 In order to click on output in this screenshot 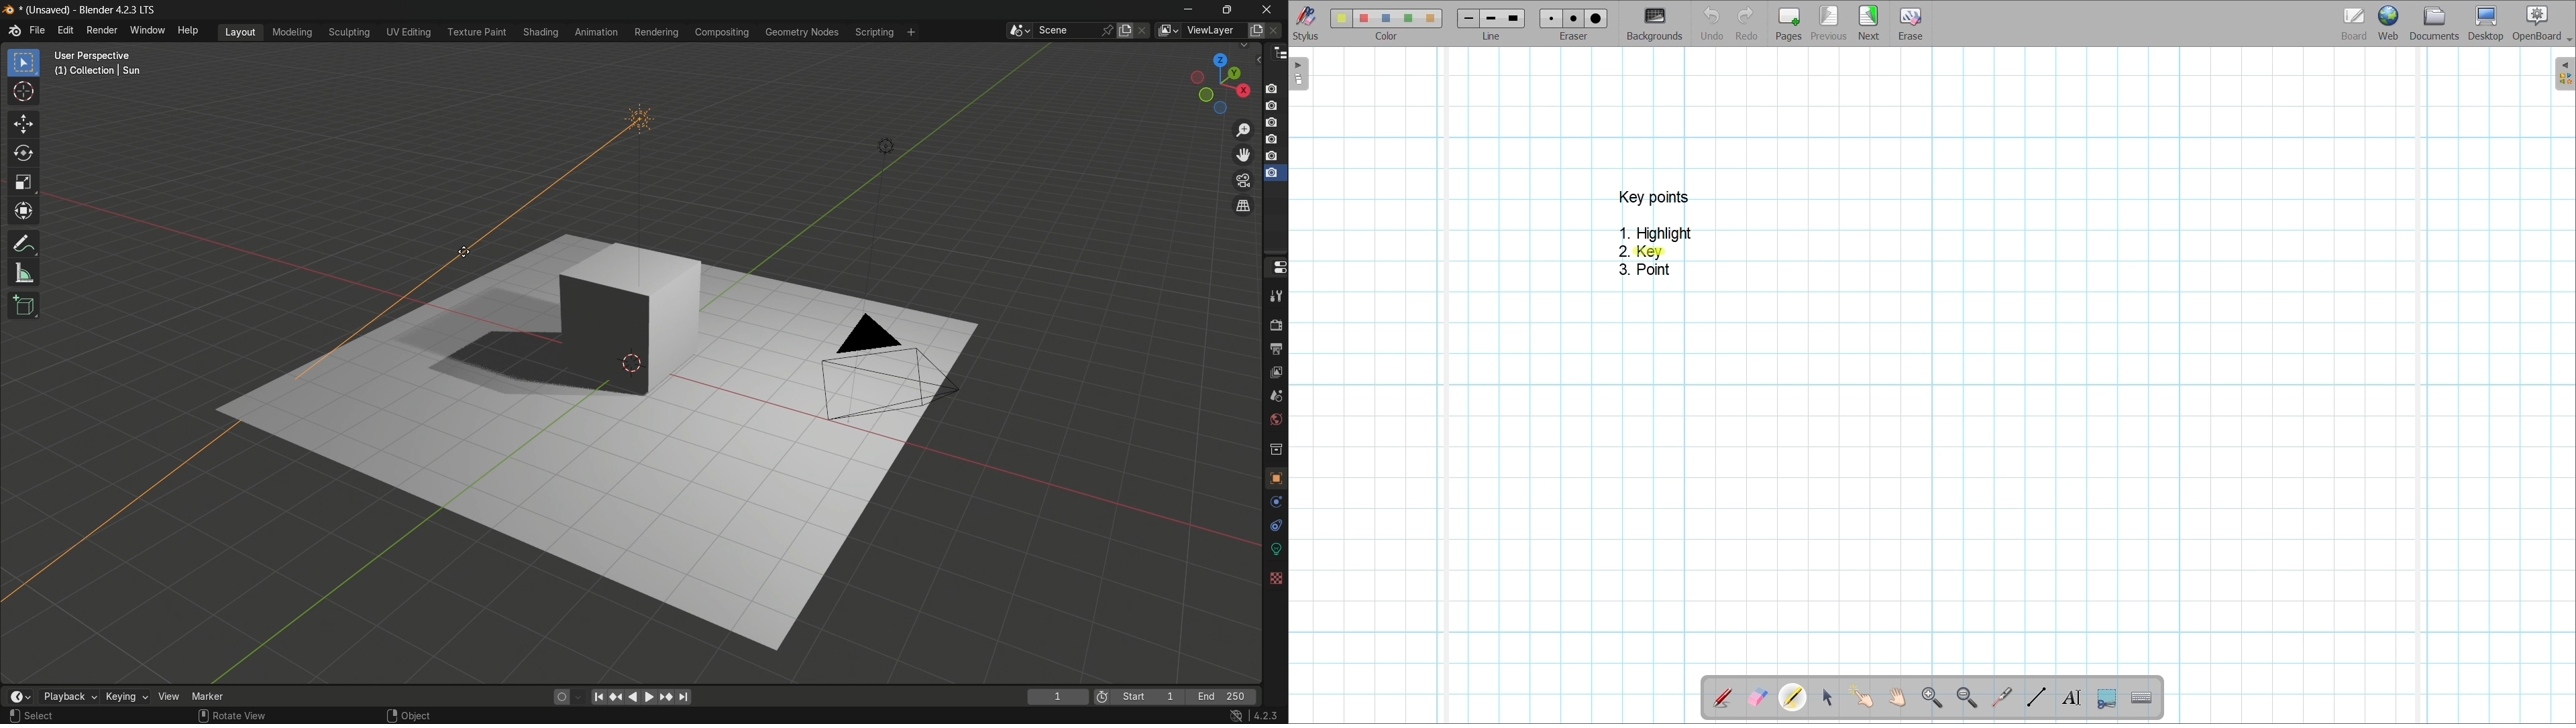, I will do `click(1276, 349)`.